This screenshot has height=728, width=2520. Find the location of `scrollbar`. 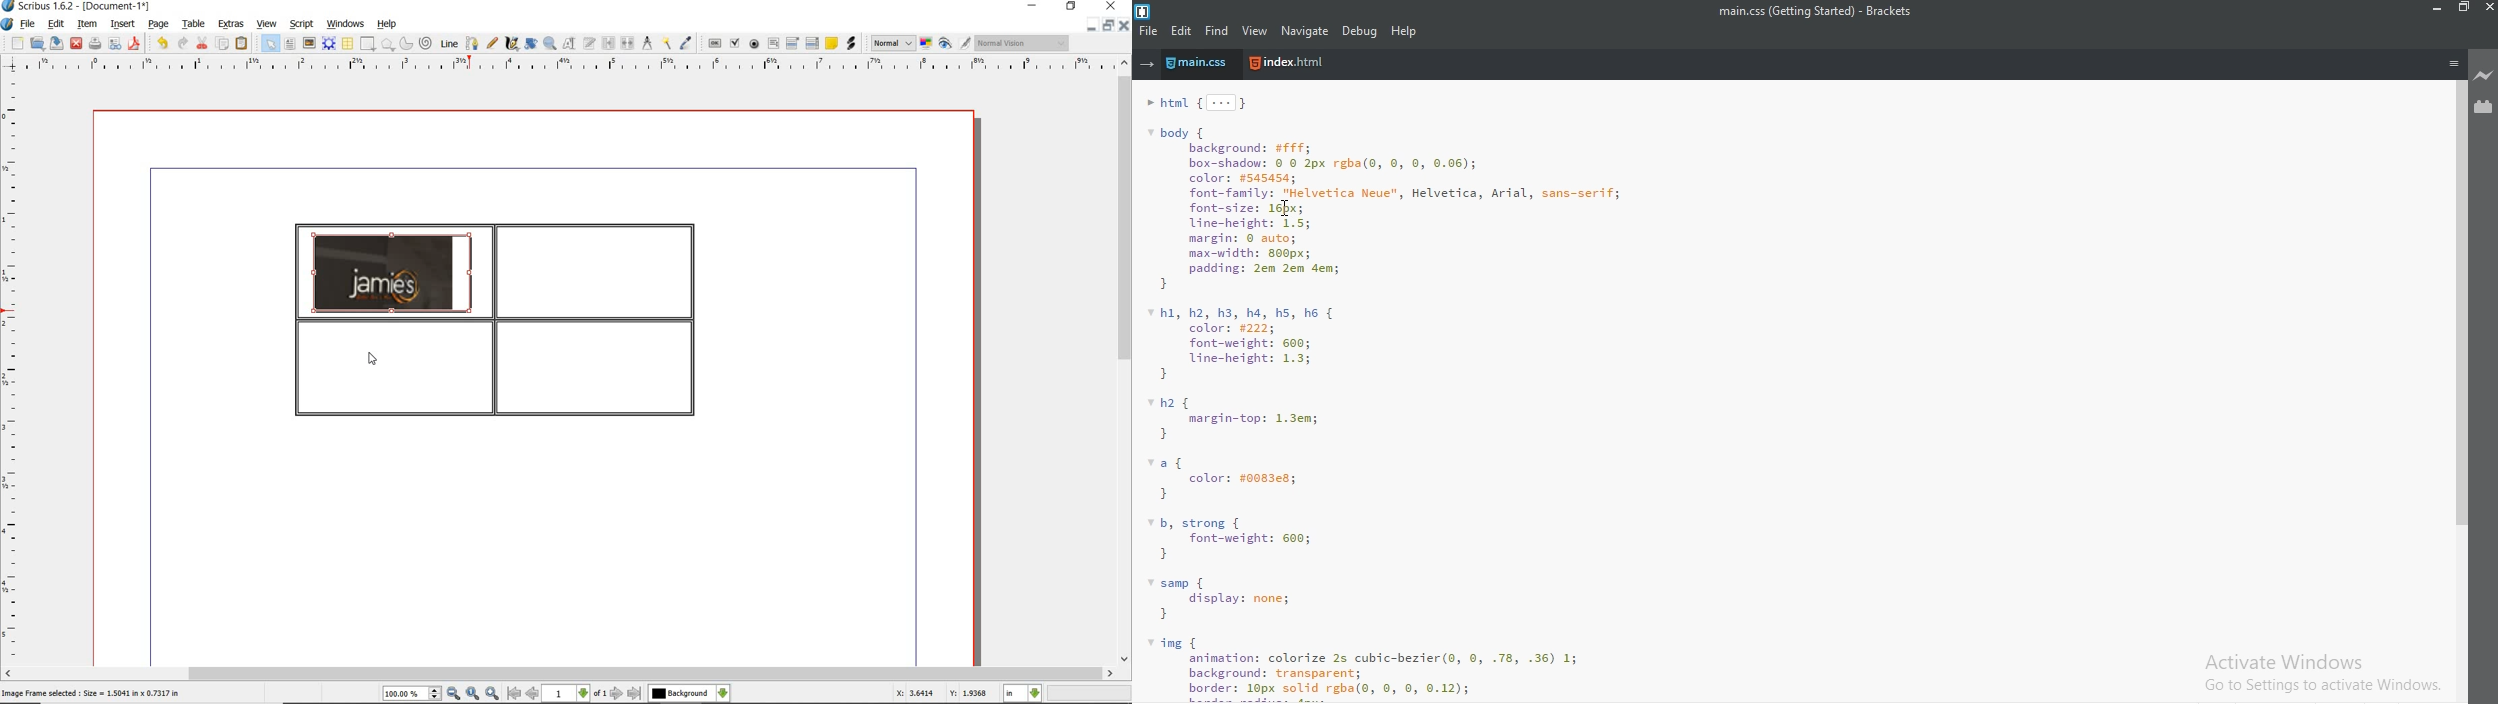

scrollbar is located at coordinates (1125, 362).